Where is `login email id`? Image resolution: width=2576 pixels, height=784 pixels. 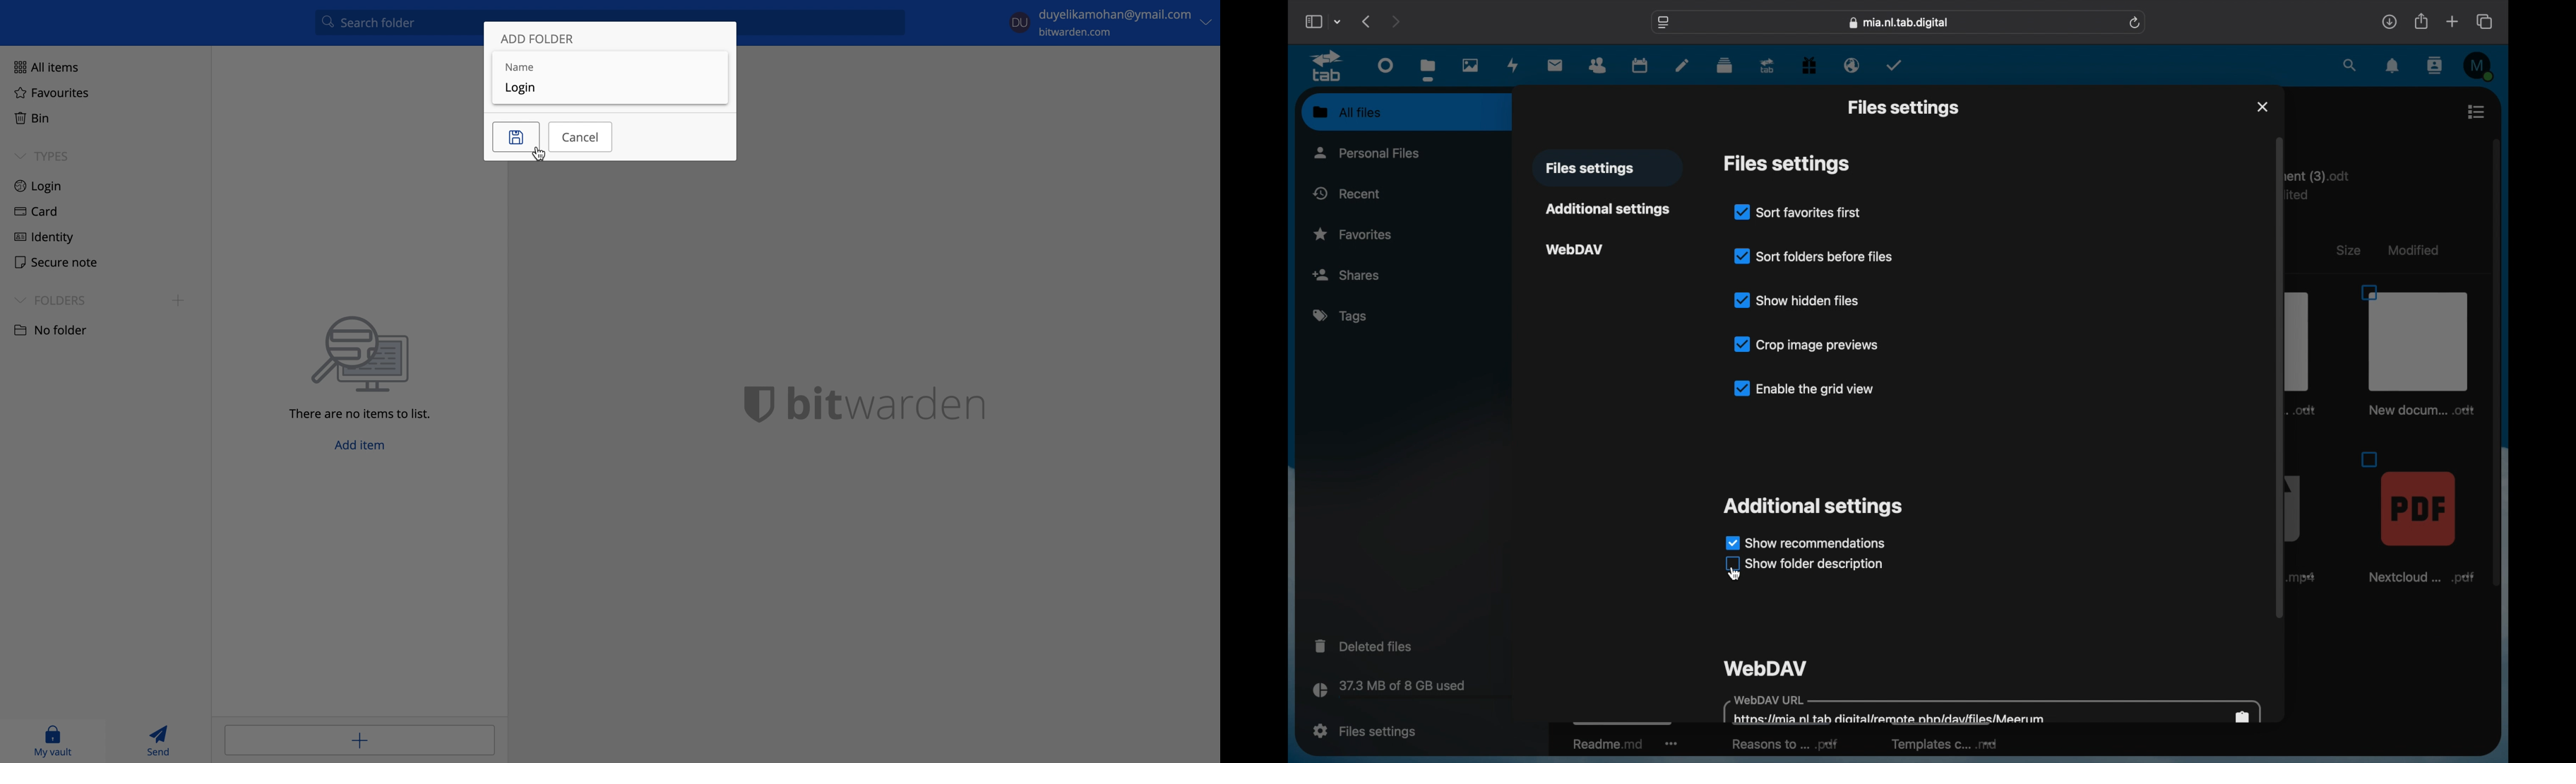
login email id is located at coordinates (1116, 15).